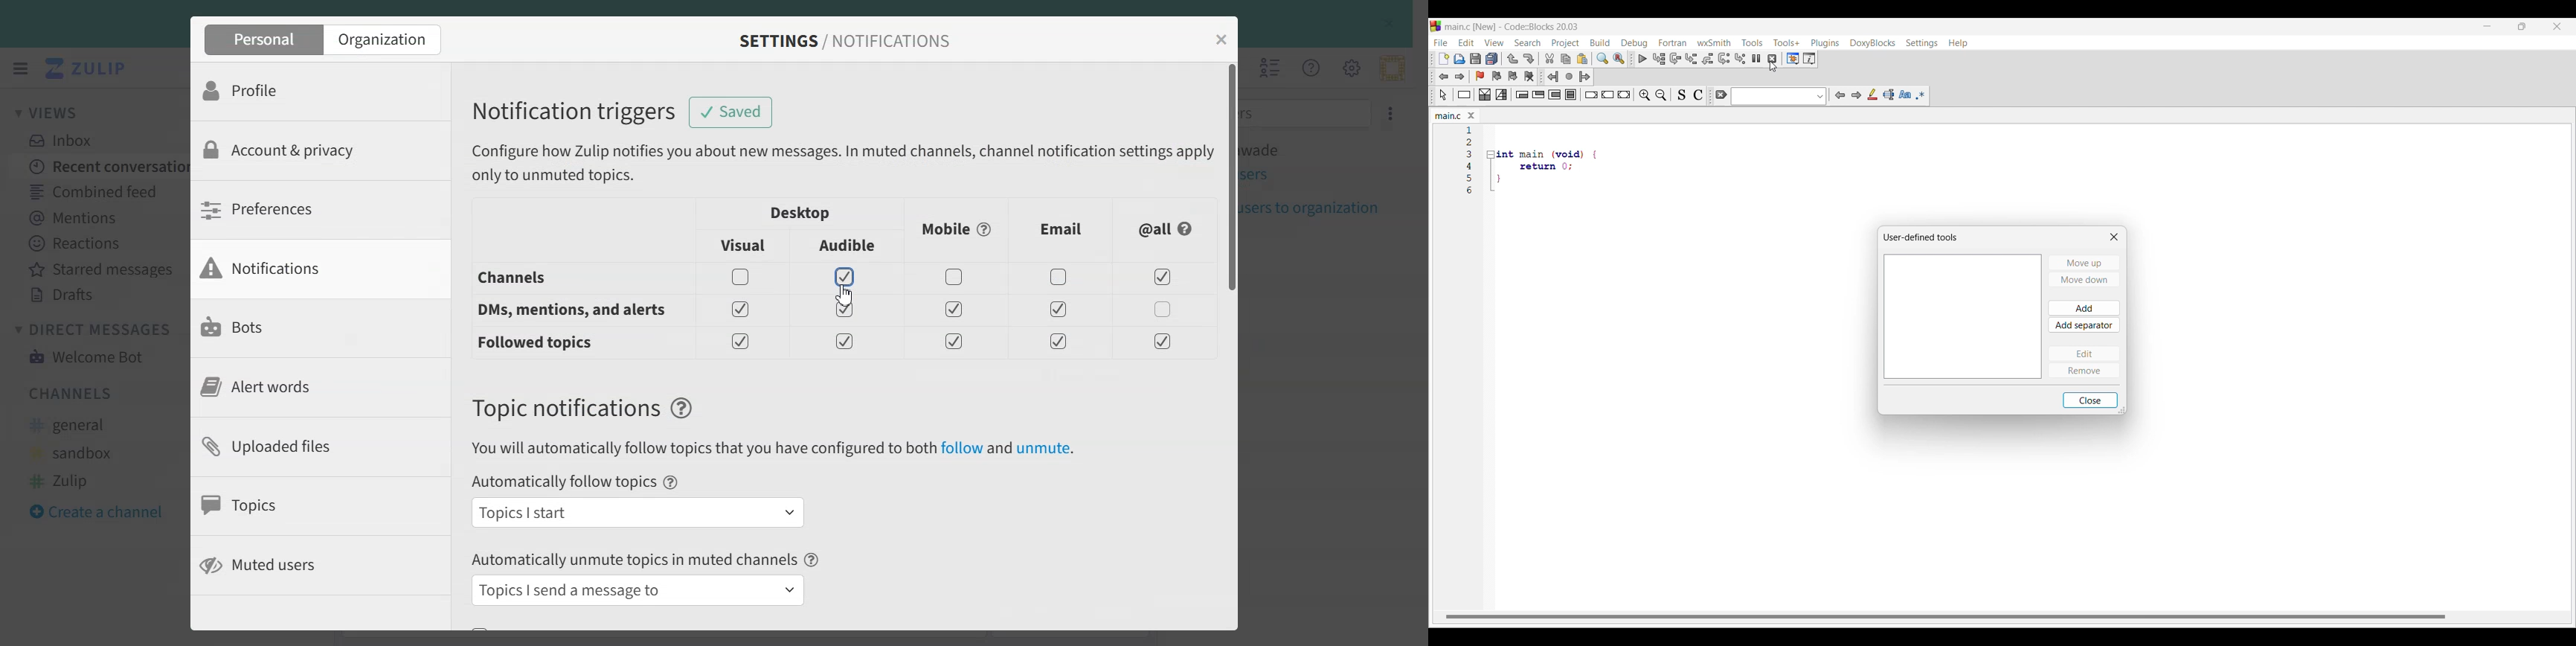 The width and height of the screenshot is (2576, 672). I want to click on Filter users, so click(1309, 112).